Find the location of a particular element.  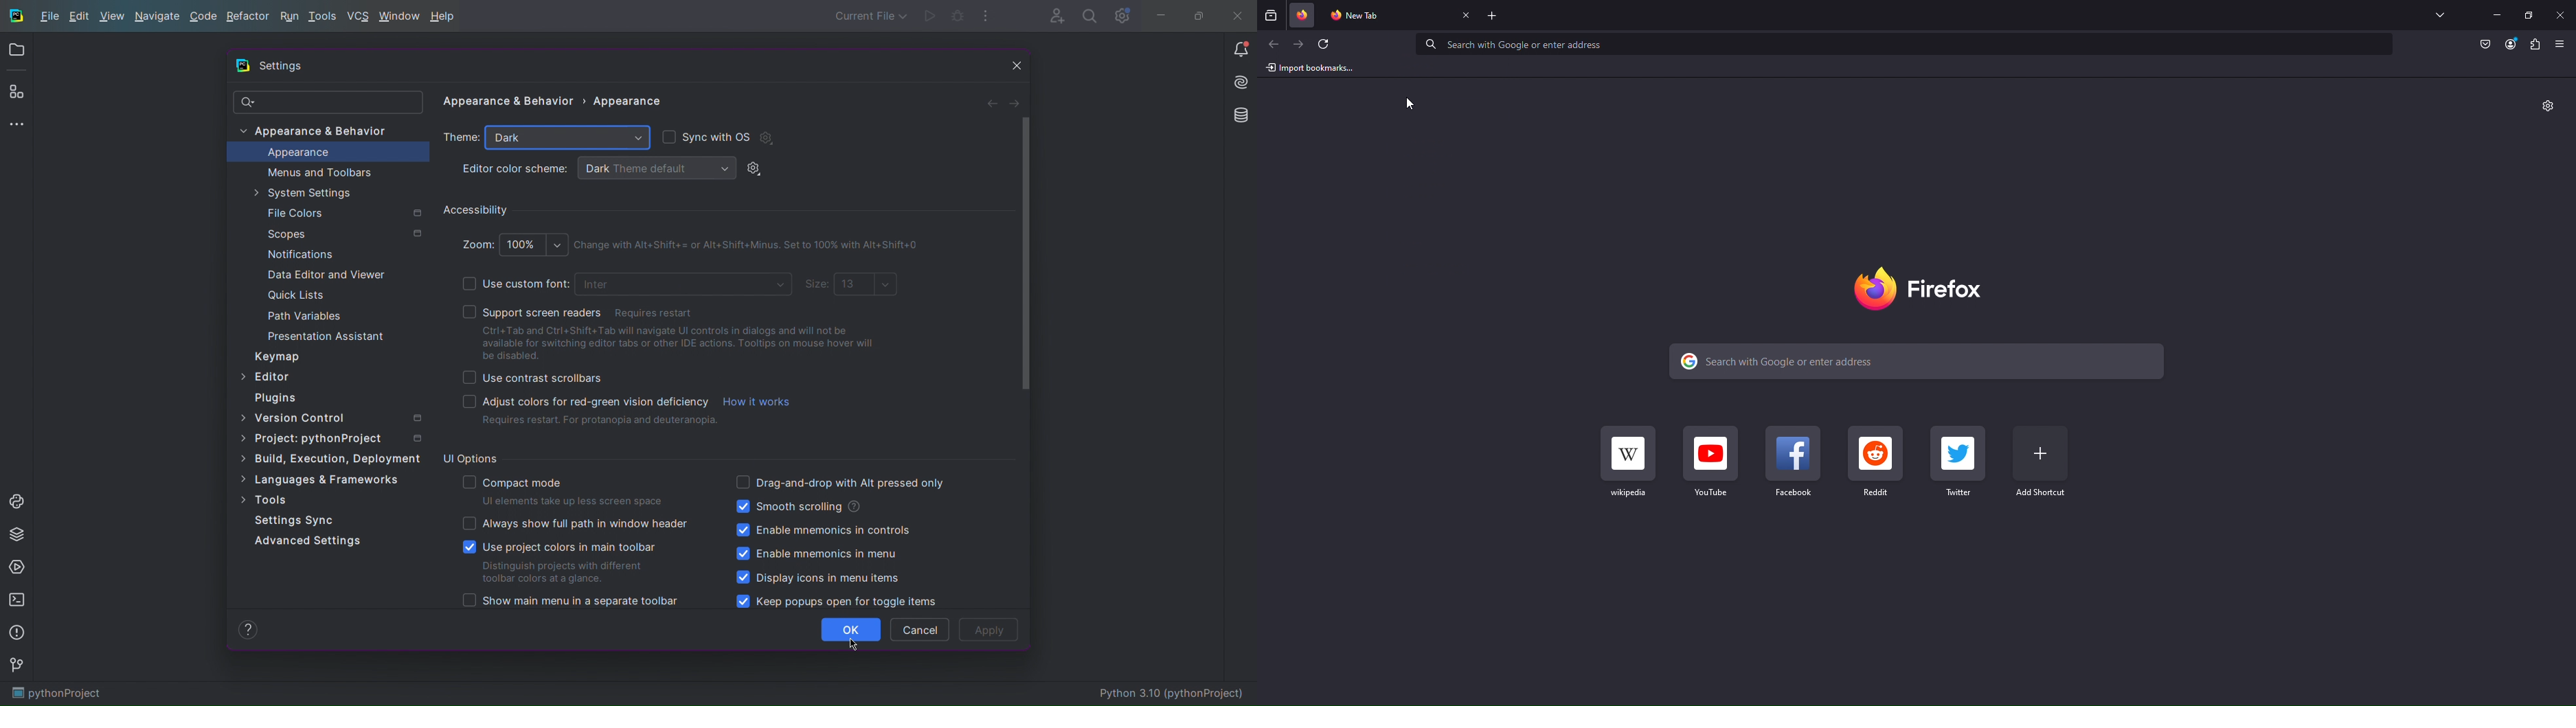

Python Console is located at coordinates (17, 499).